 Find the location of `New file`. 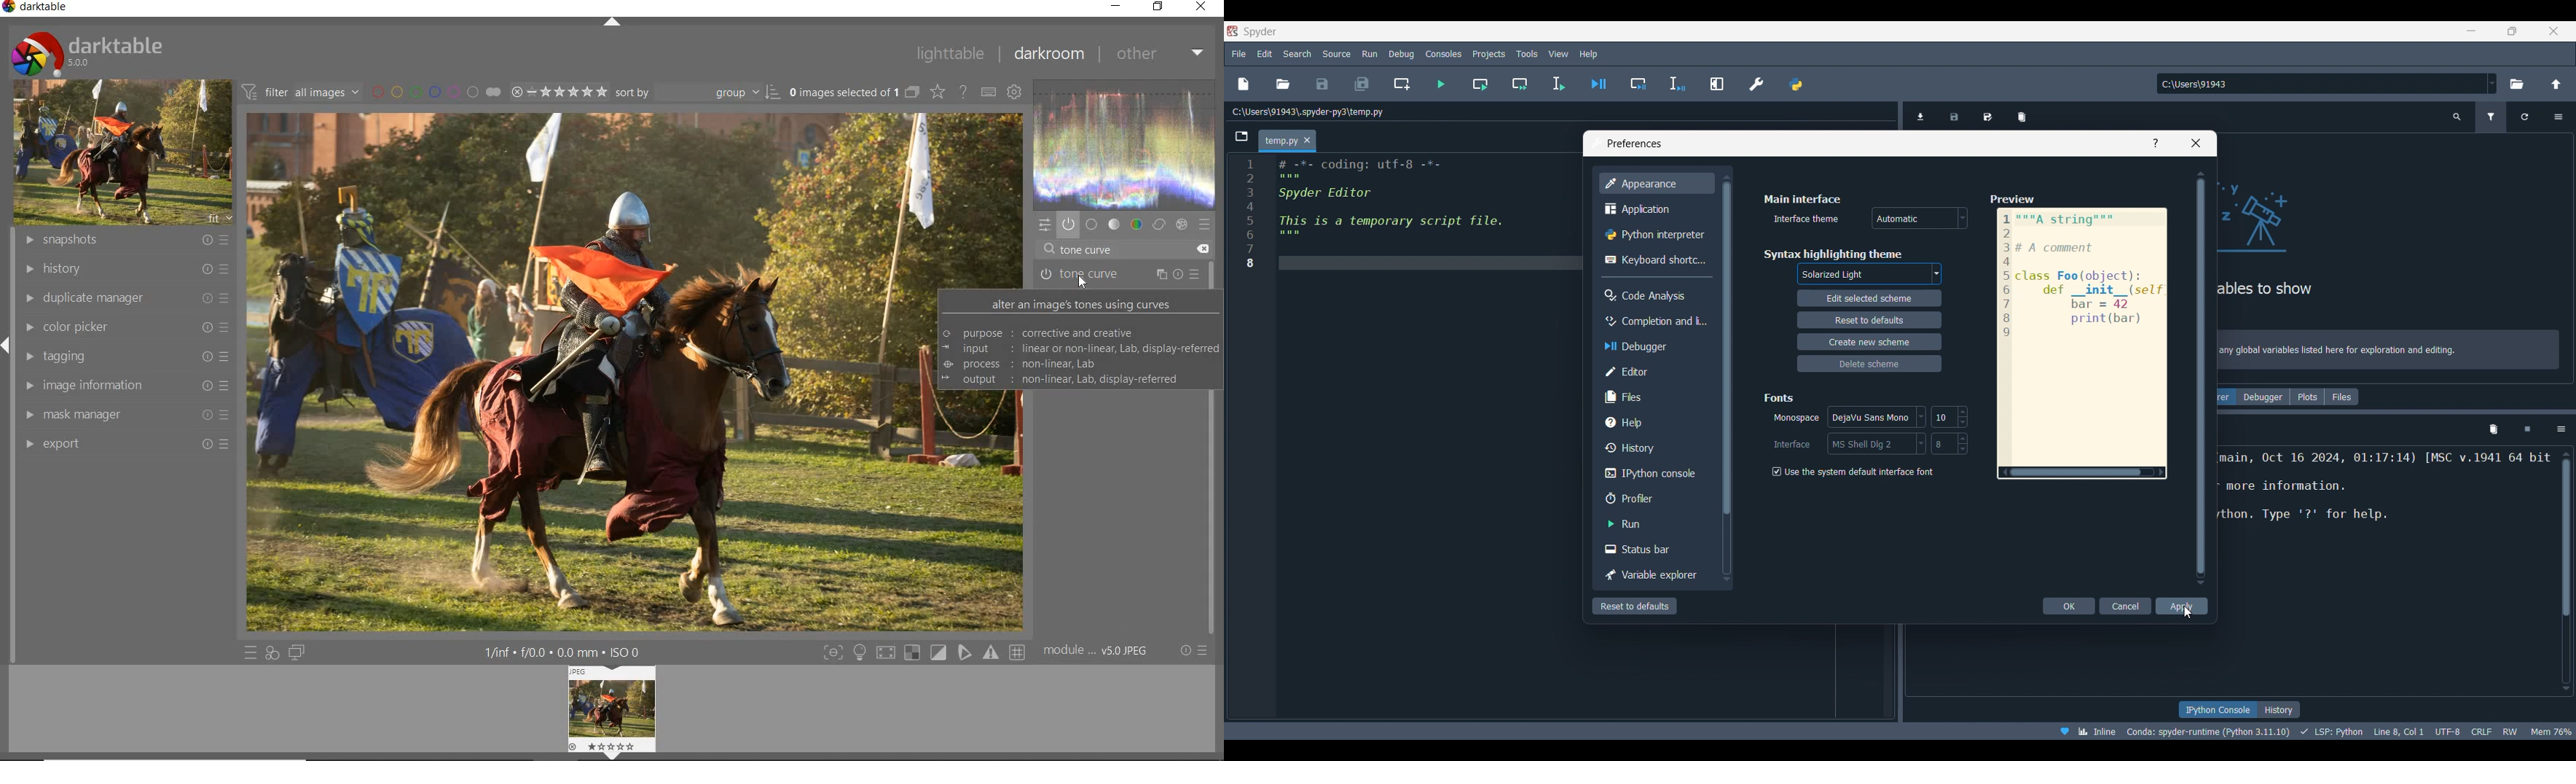

New file is located at coordinates (1244, 84).